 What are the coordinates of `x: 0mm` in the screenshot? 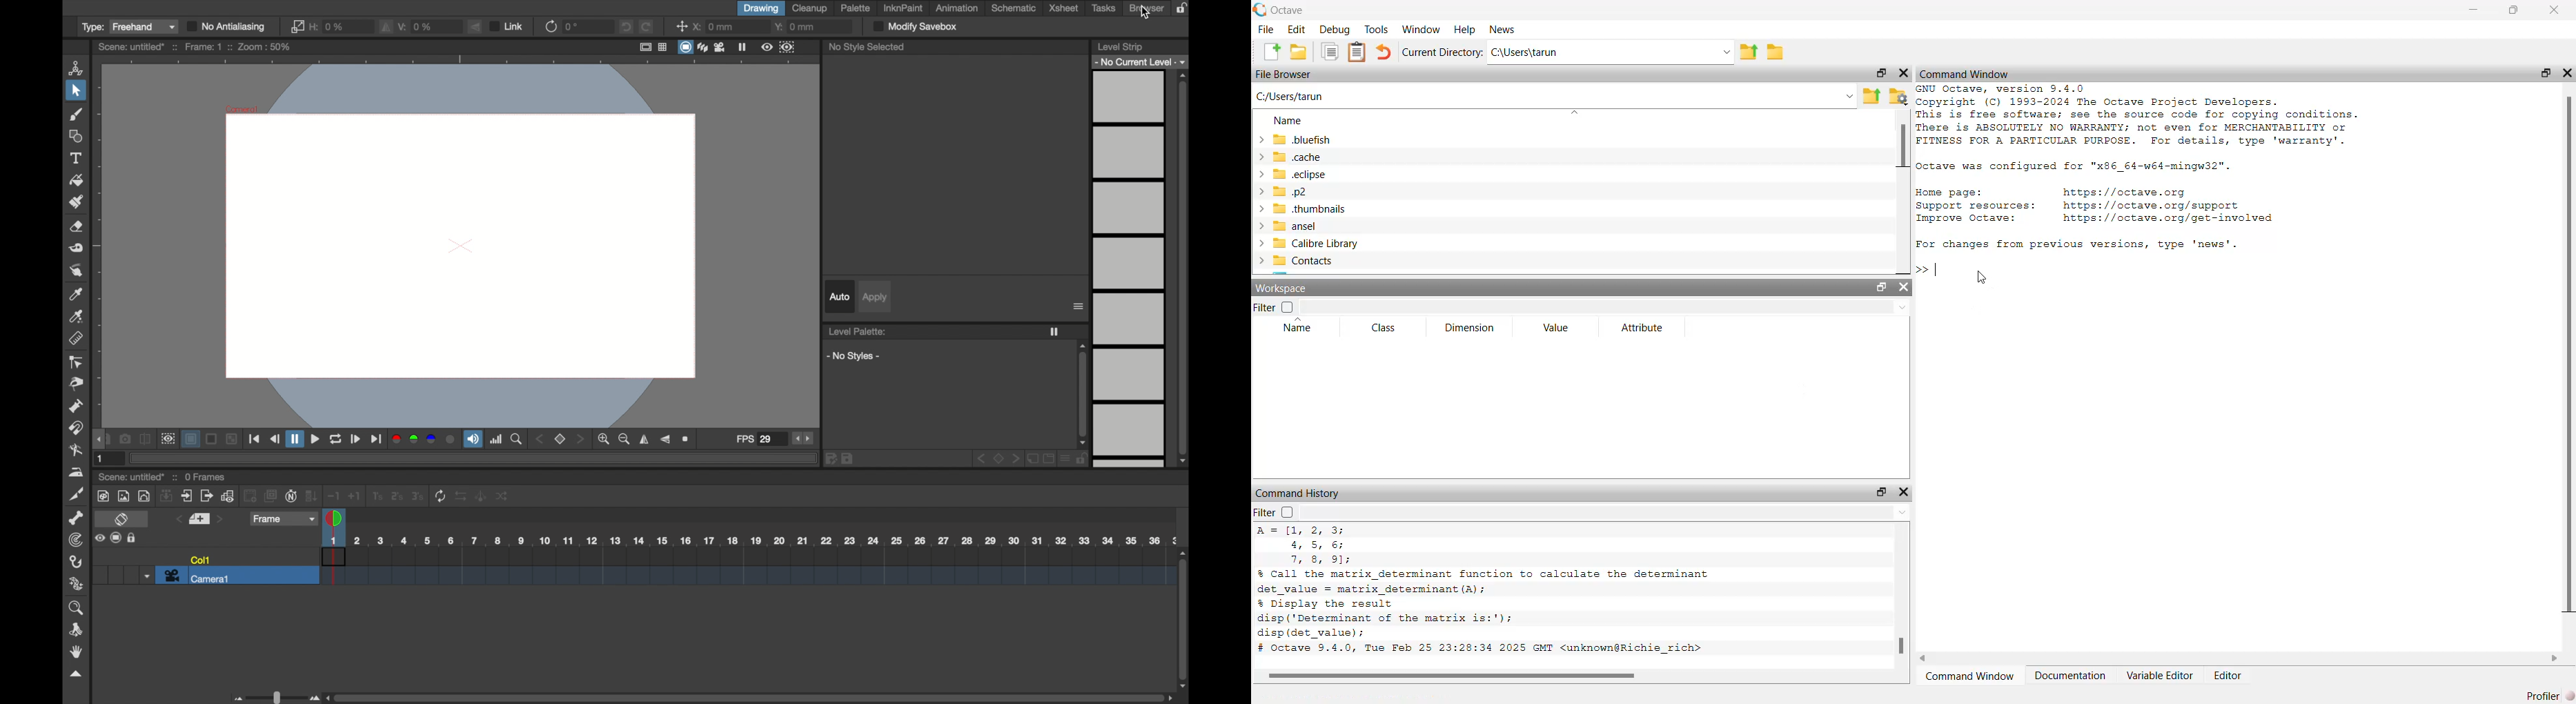 It's located at (714, 27).